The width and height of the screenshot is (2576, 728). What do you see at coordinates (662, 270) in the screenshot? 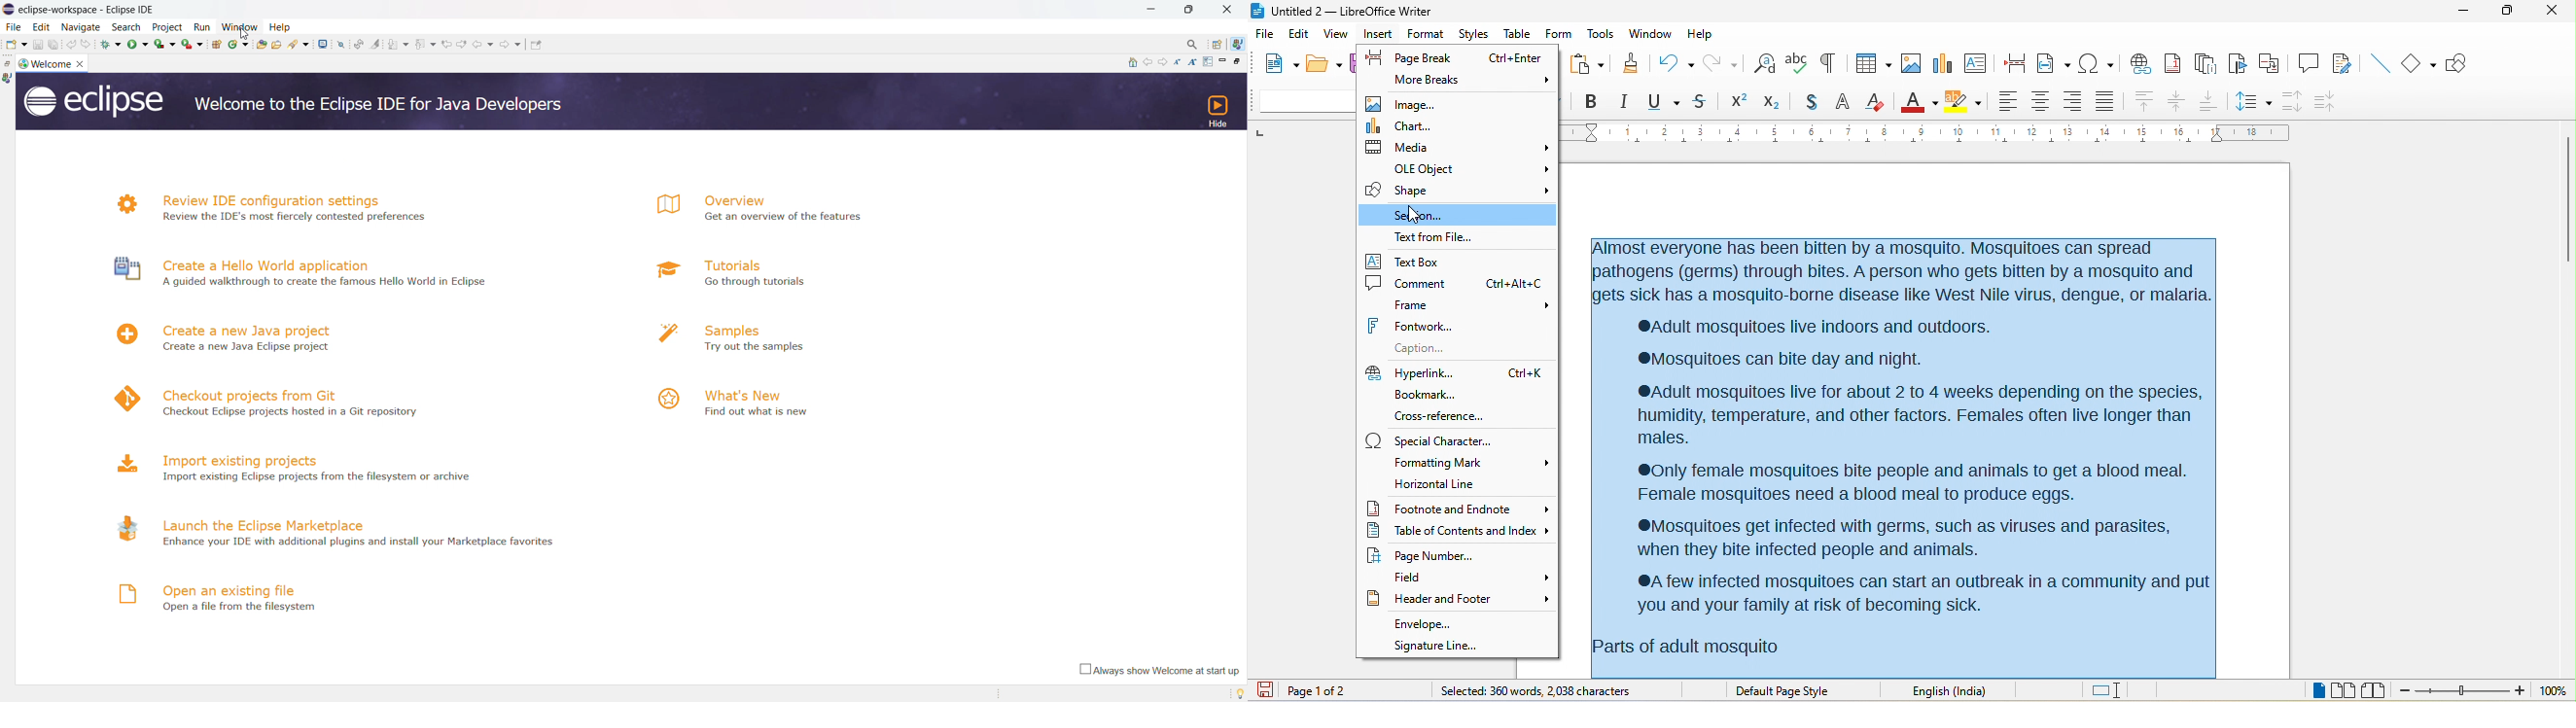
I see `logo` at bounding box center [662, 270].